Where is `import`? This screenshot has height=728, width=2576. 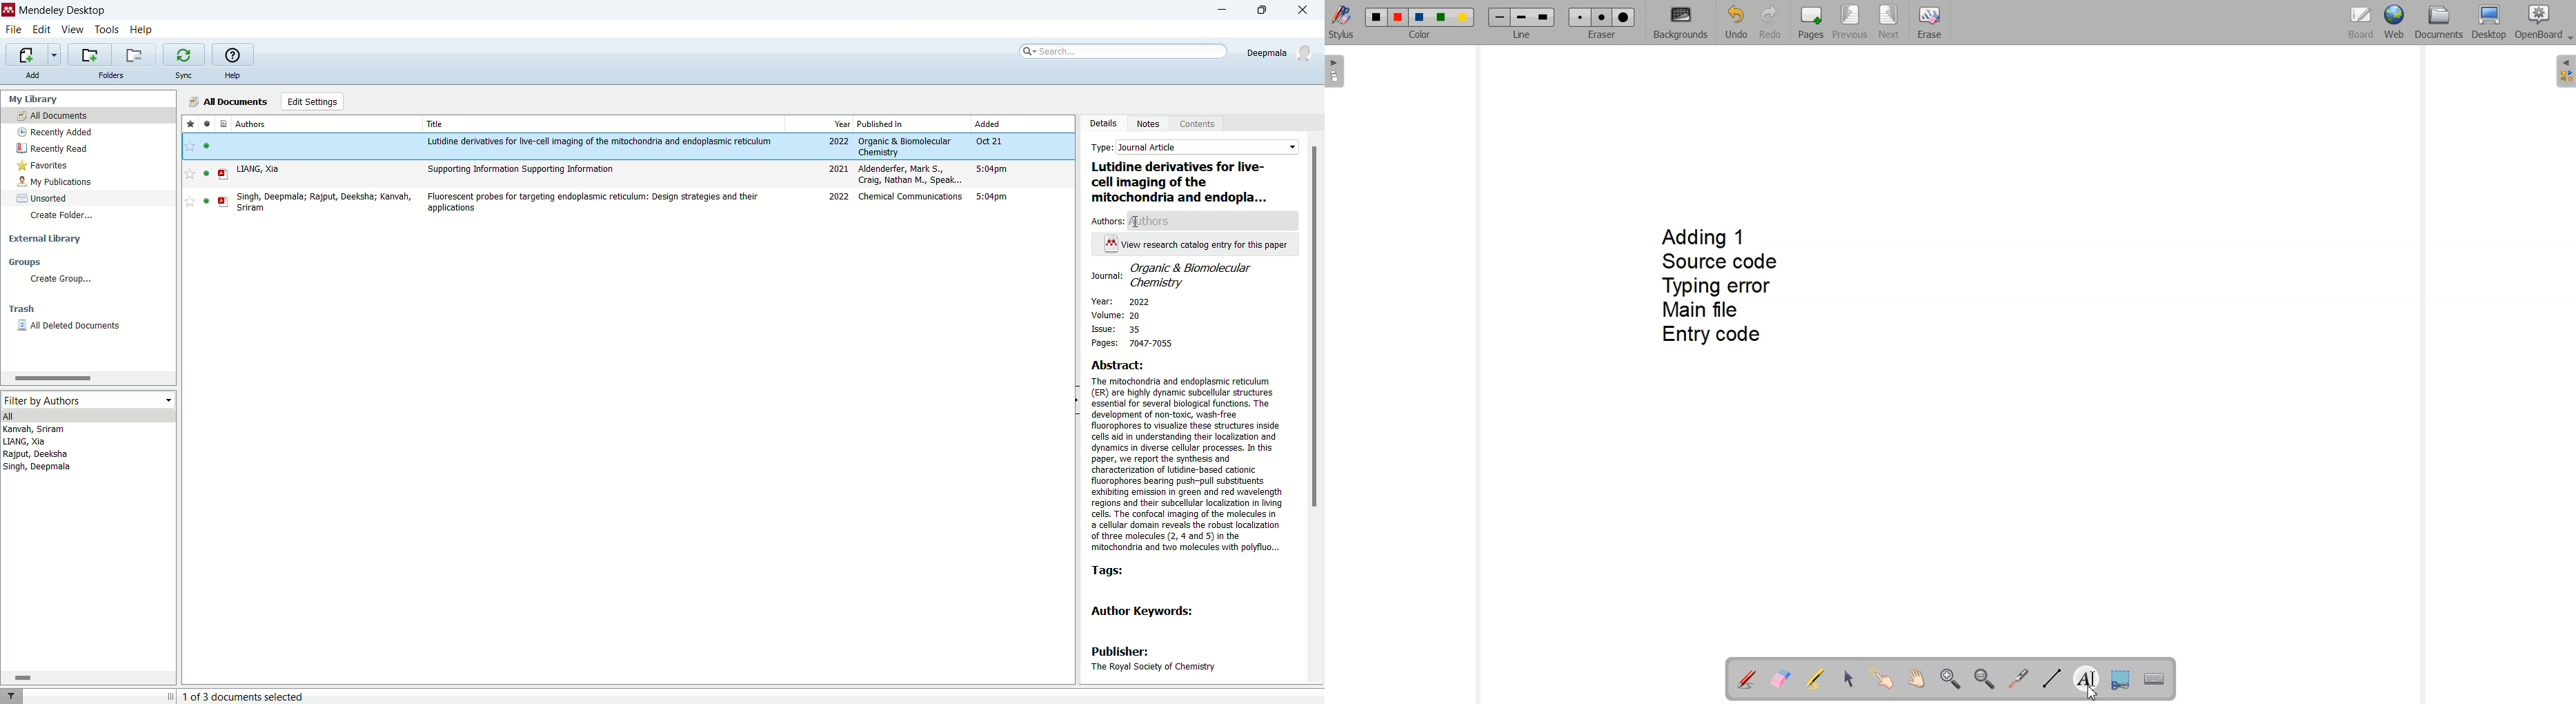 import is located at coordinates (33, 55).